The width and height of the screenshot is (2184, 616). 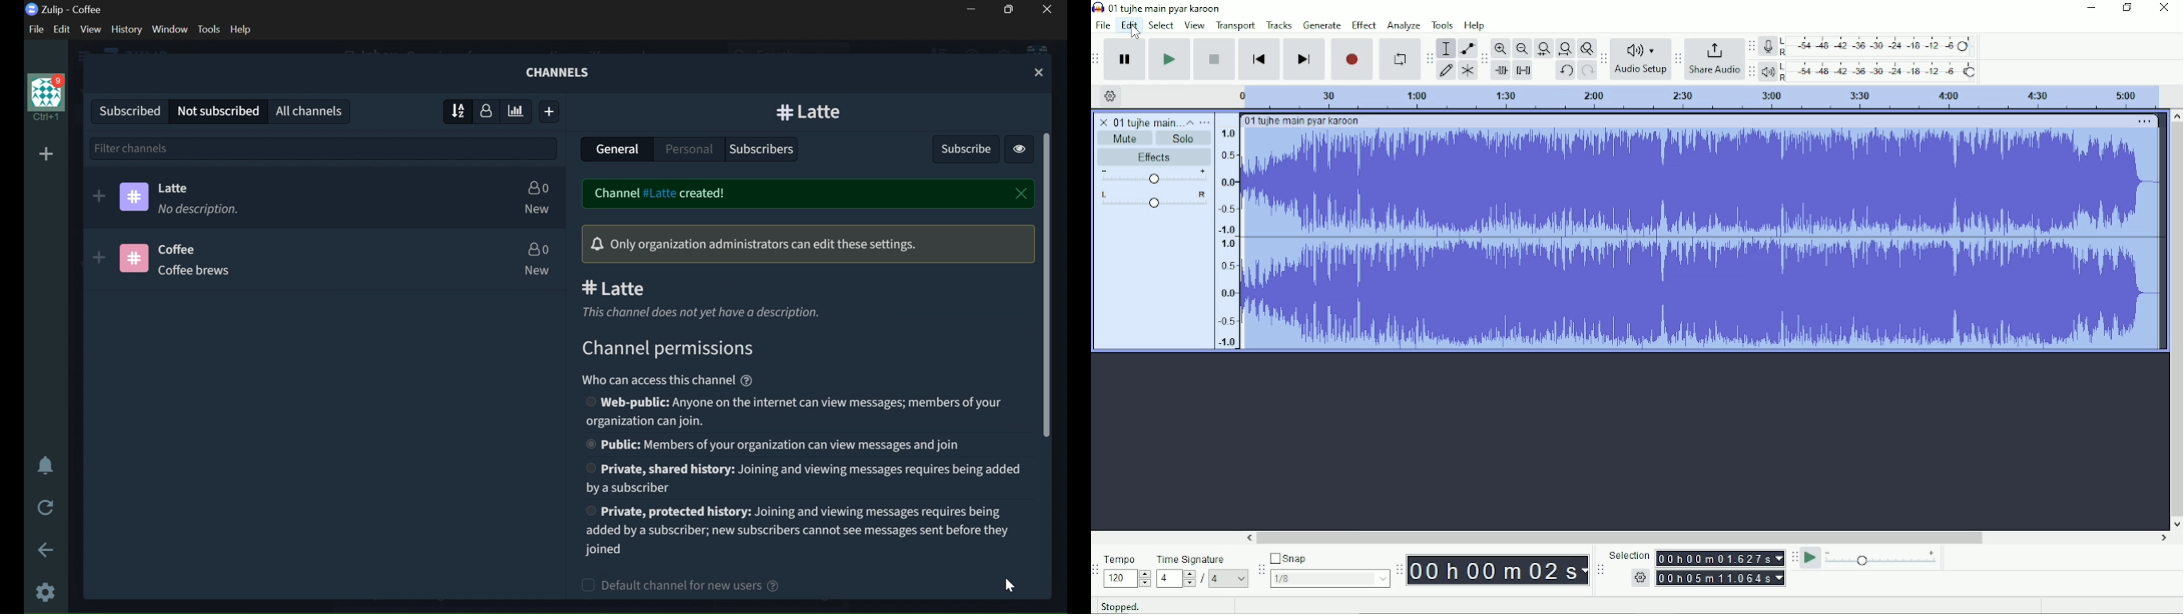 I want to click on RESTORE DOWN, so click(x=1012, y=9).